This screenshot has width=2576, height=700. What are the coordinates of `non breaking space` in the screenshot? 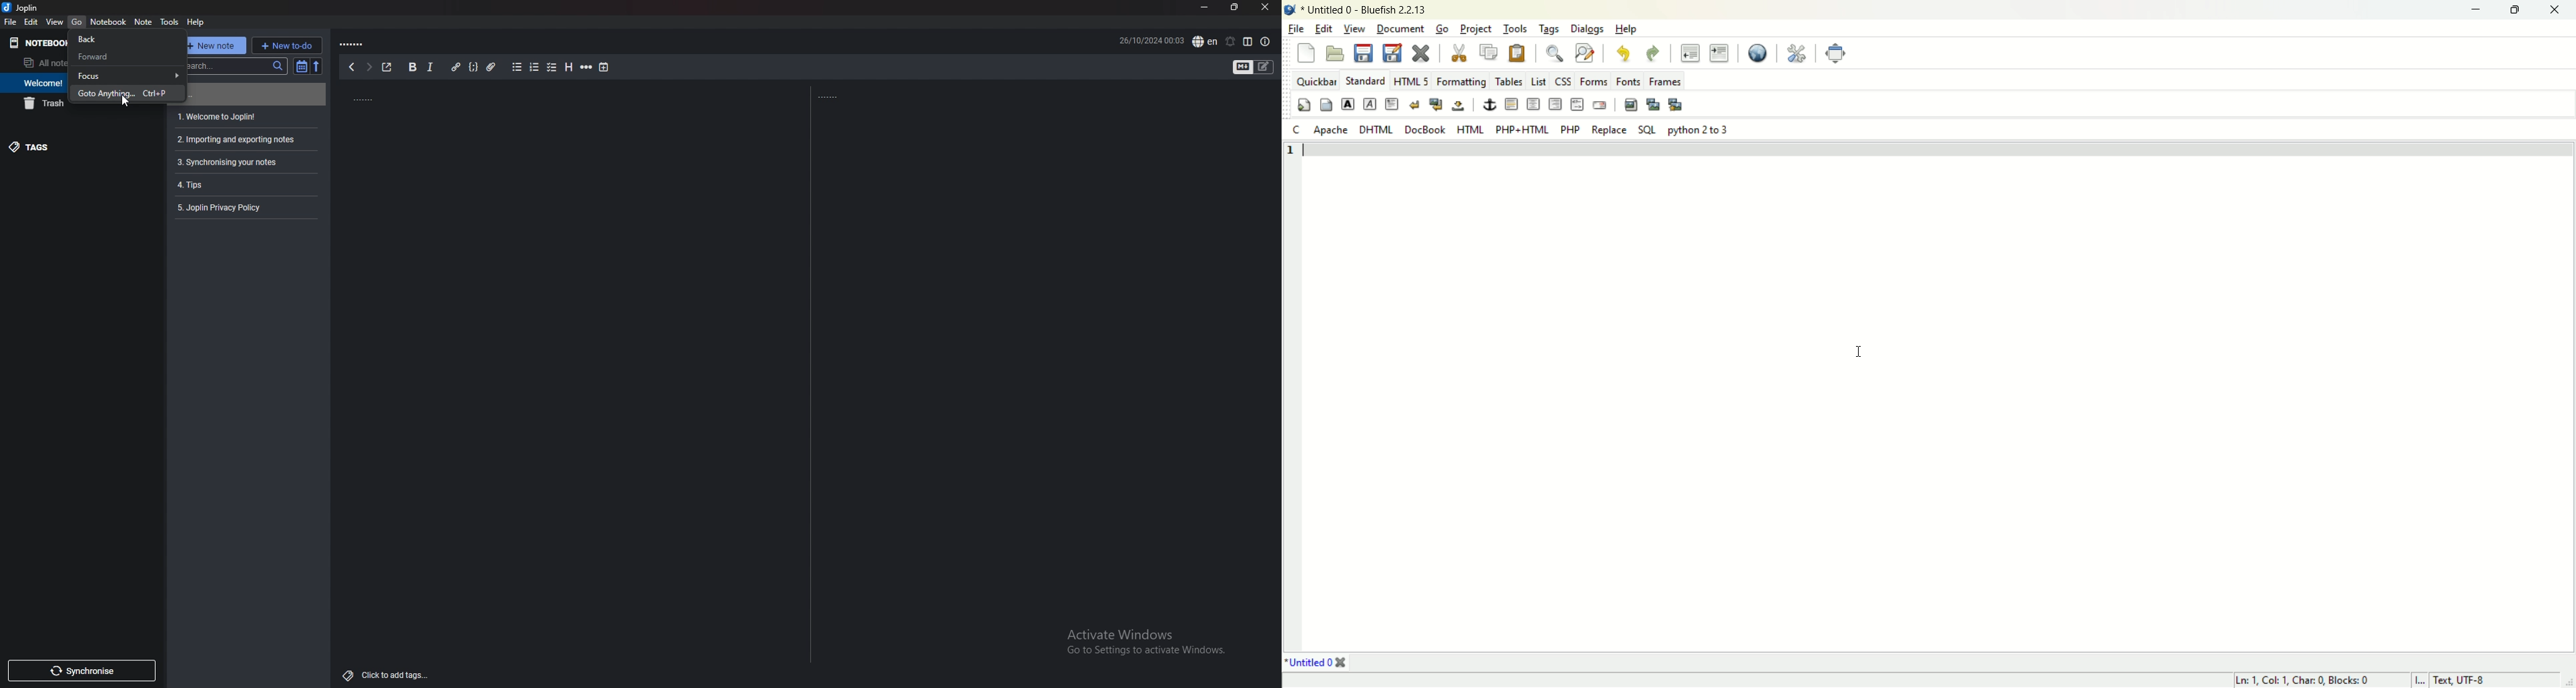 It's located at (1459, 107).